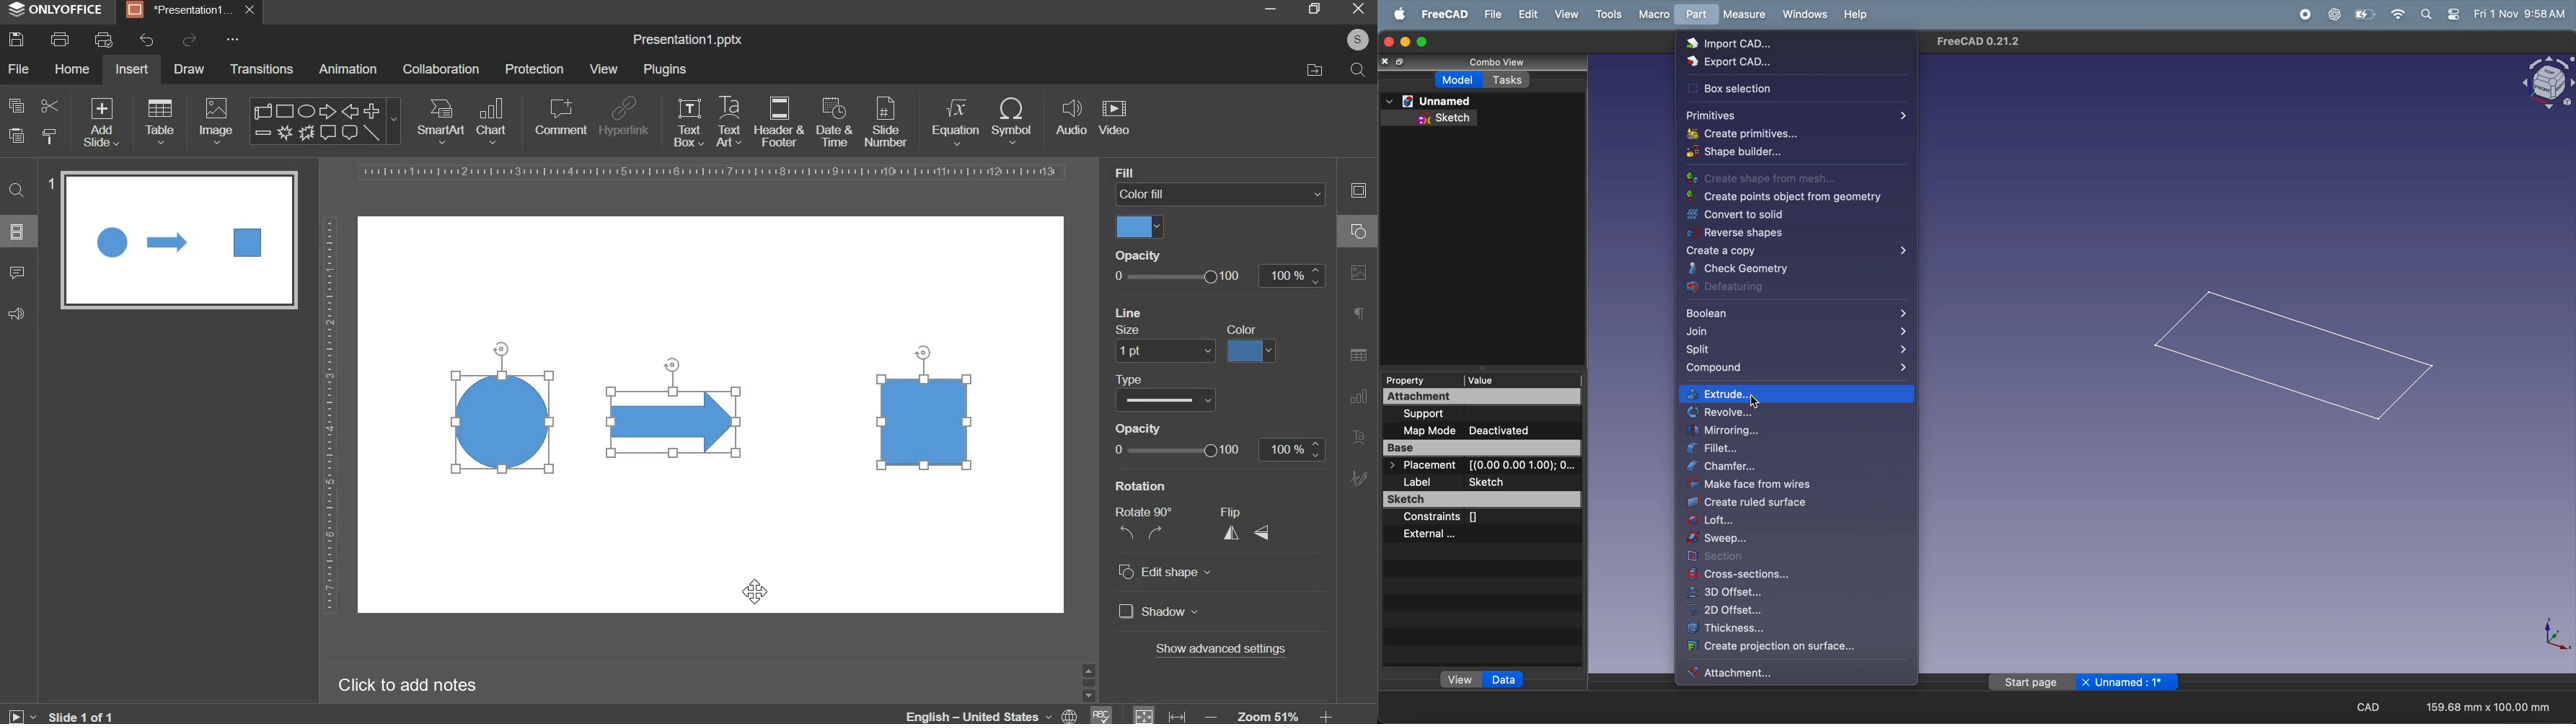 This screenshot has width=2576, height=728. Describe the element at coordinates (1761, 42) in the screenshot. I see `import cad` at that location.